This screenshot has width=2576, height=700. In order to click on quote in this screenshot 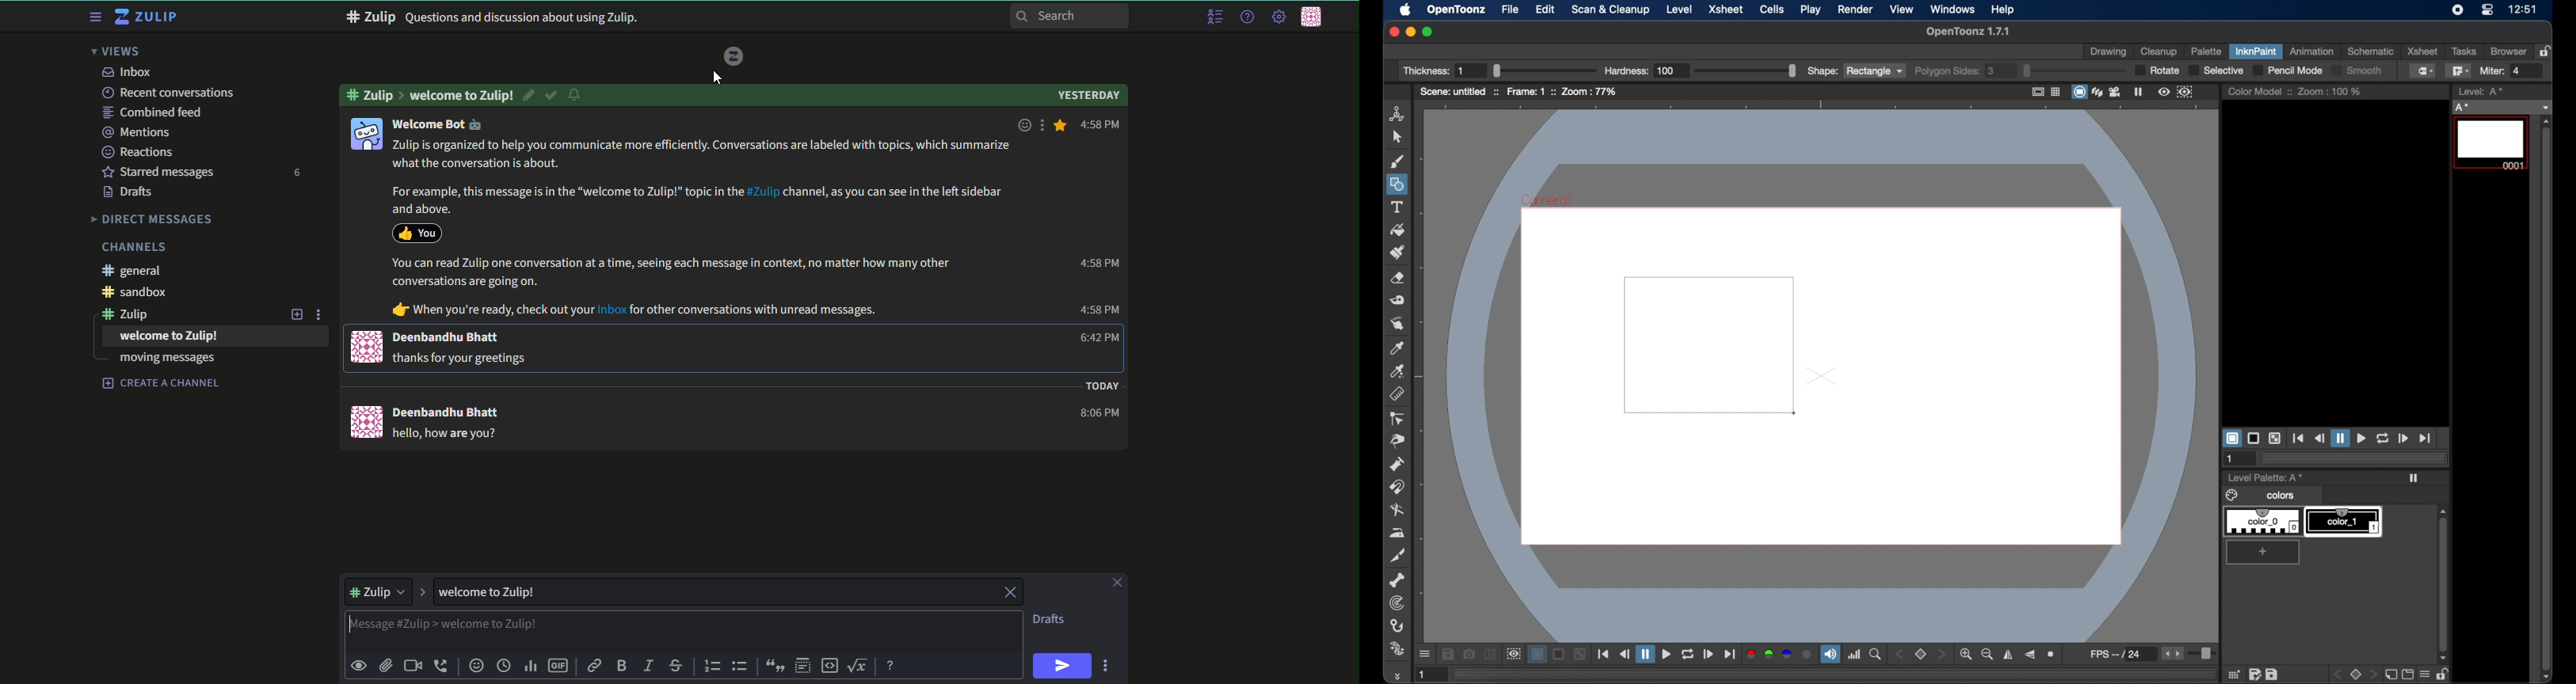, I will do `click(772, 666)`.